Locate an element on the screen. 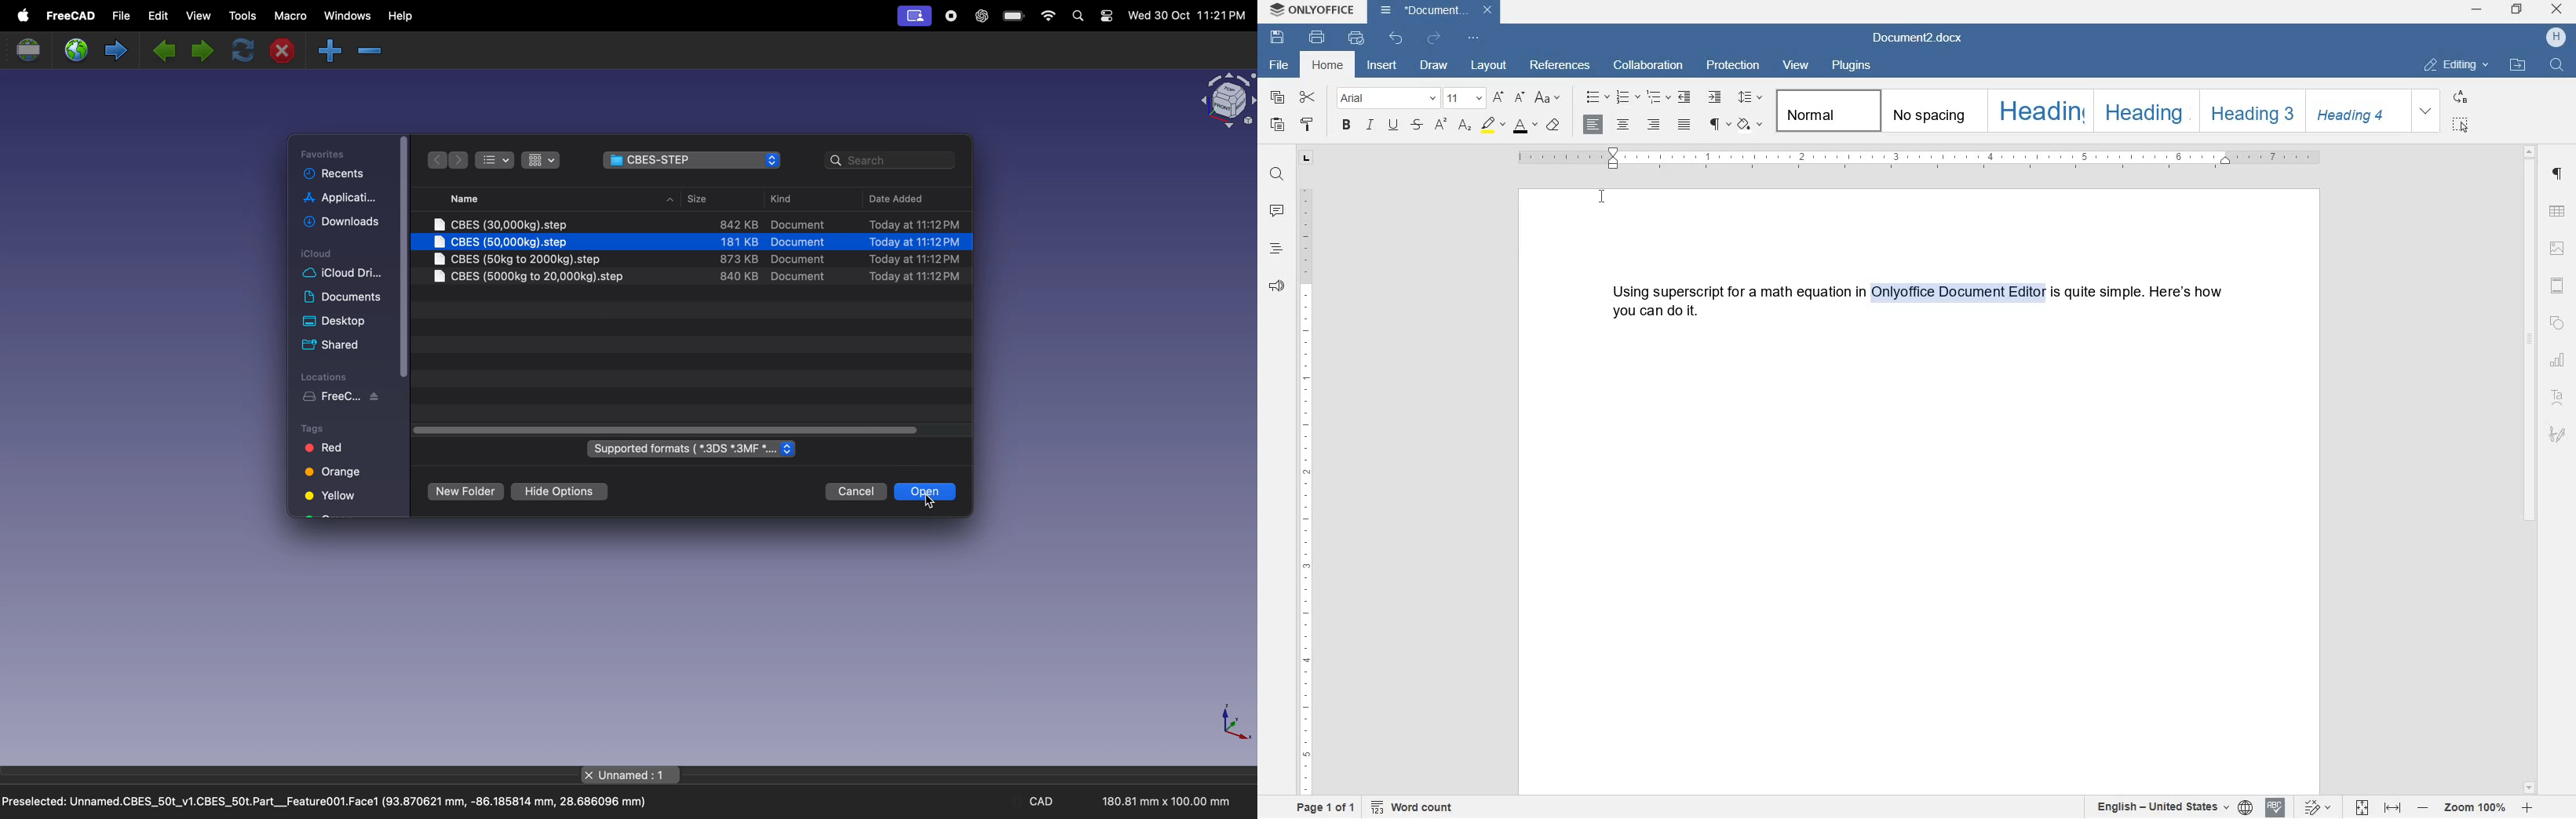 The width and height of the screenshot is (2576, 840). bullets is located at coordinates (1597, 96).